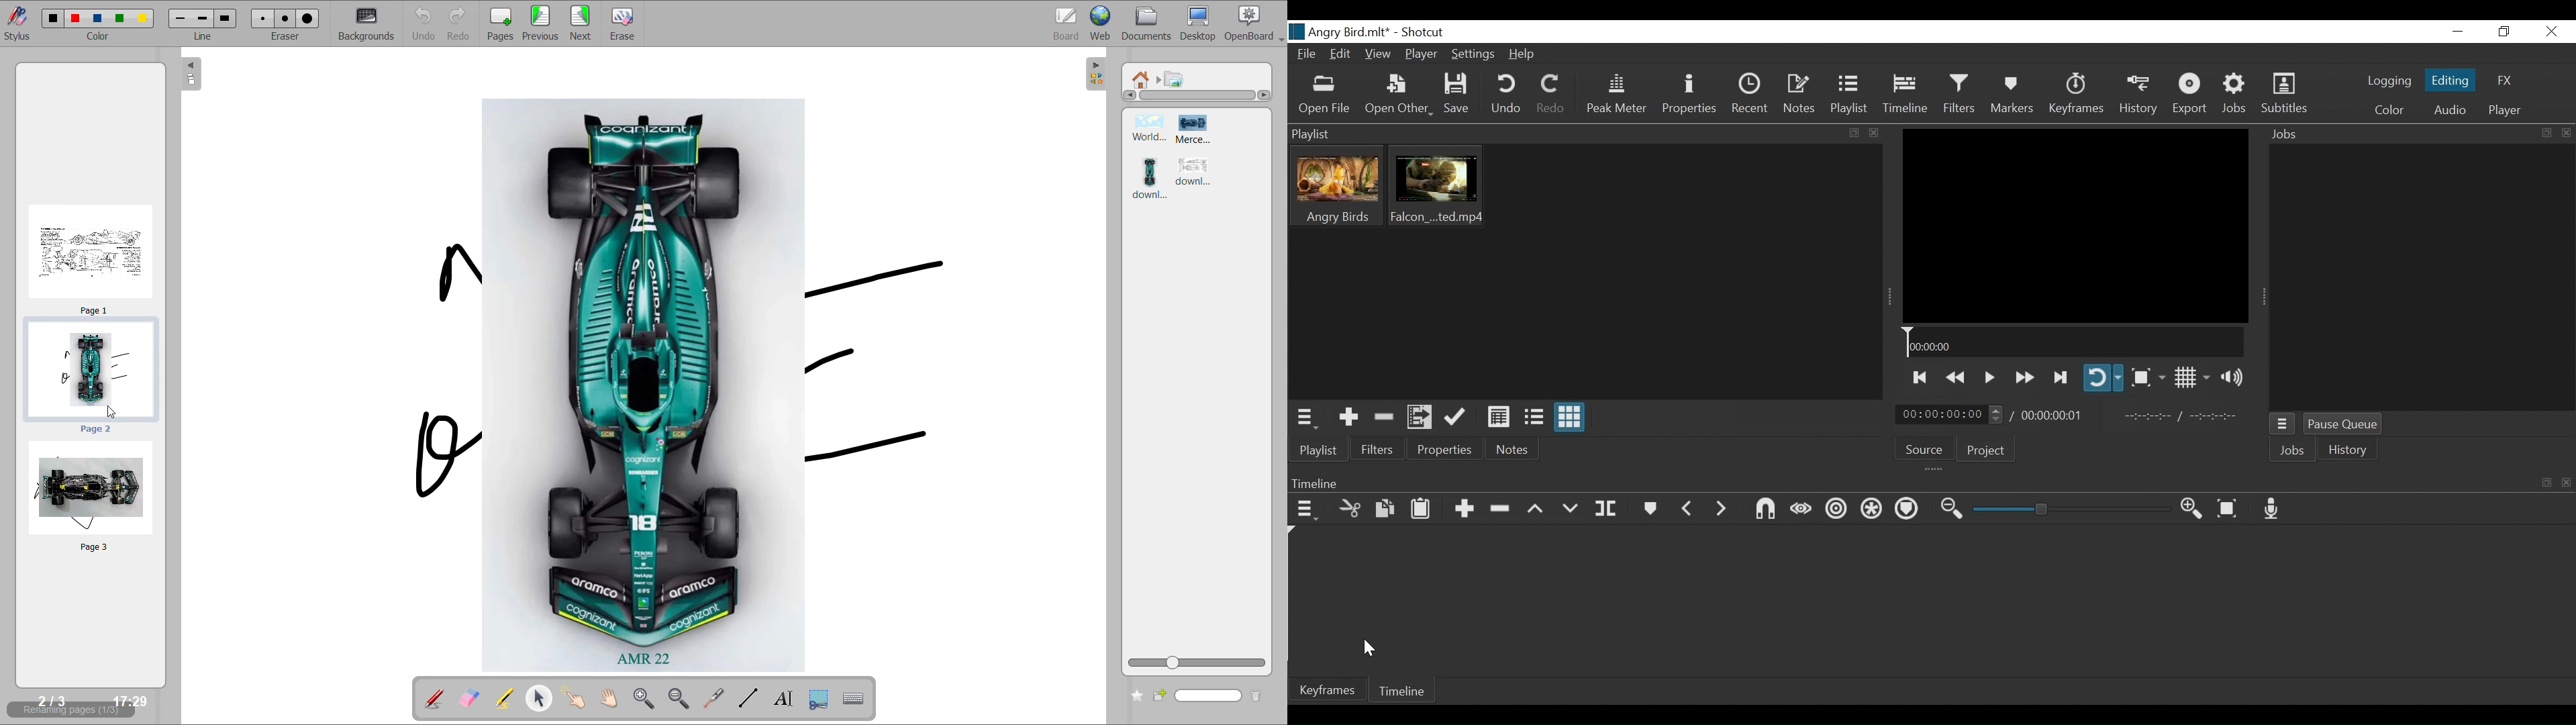 This screenshot has height=728, width=2576. Describe the element at coordinates (1257, 695) in the screenshot. I see `delete` at that location.